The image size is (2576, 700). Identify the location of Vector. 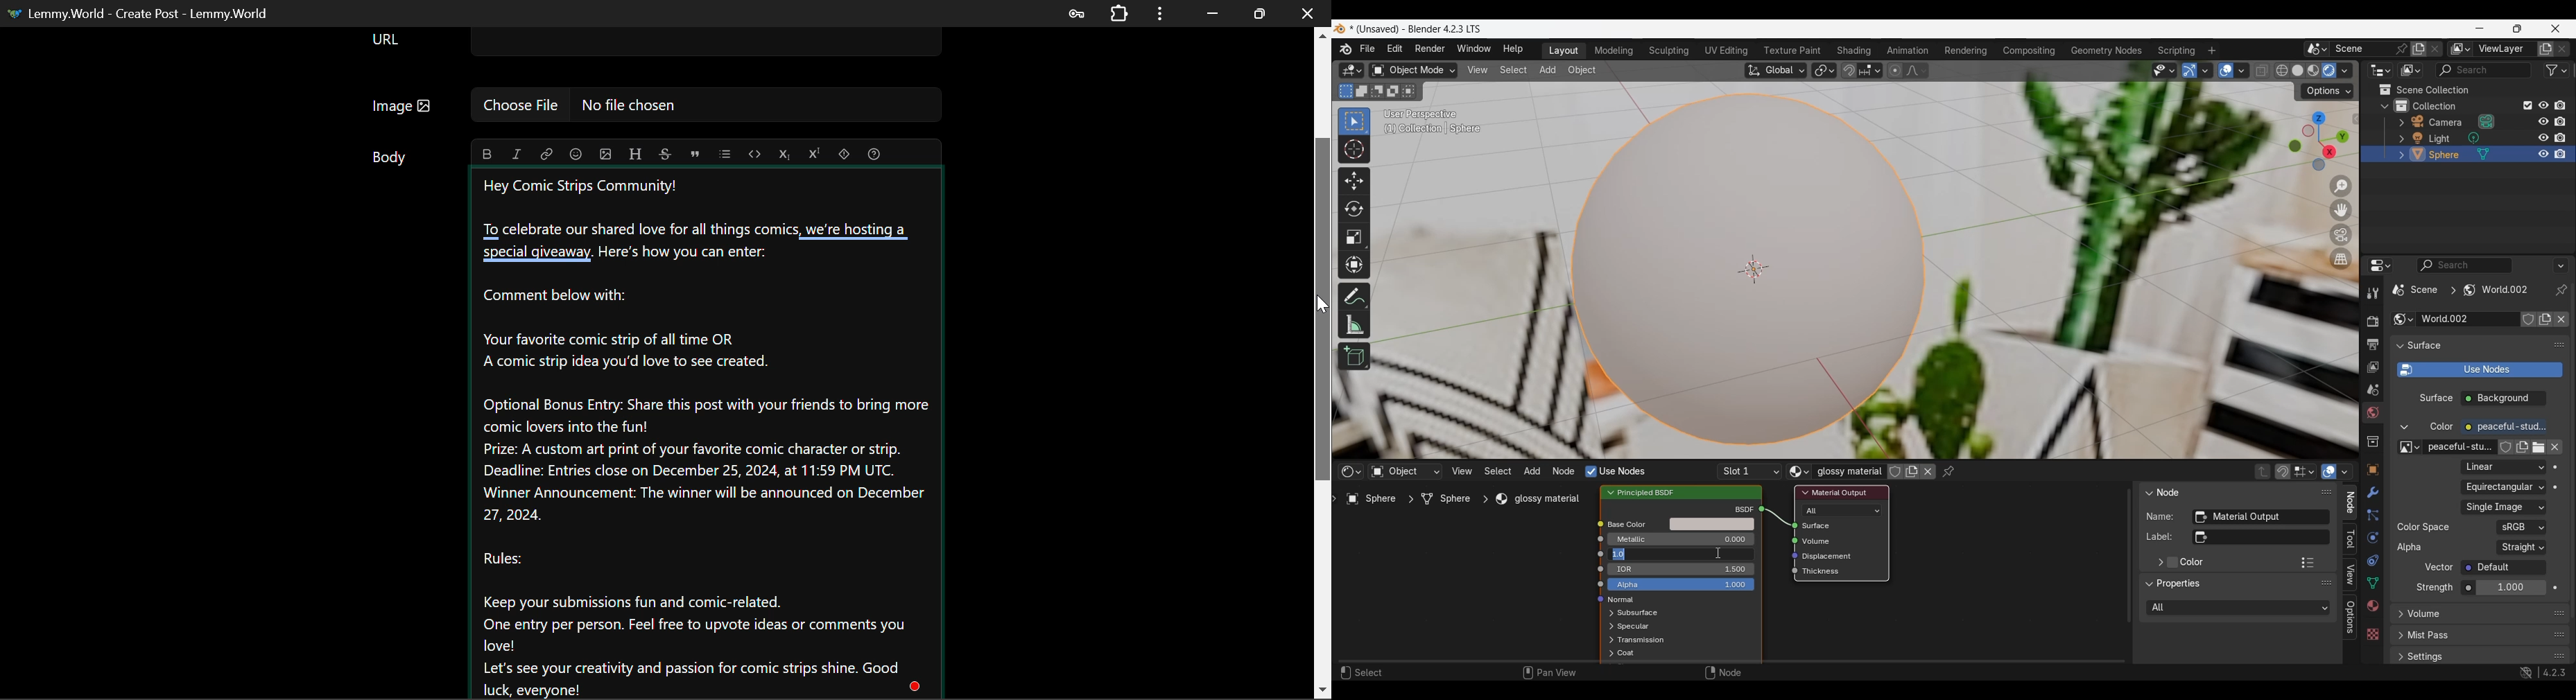
(2440, 567).